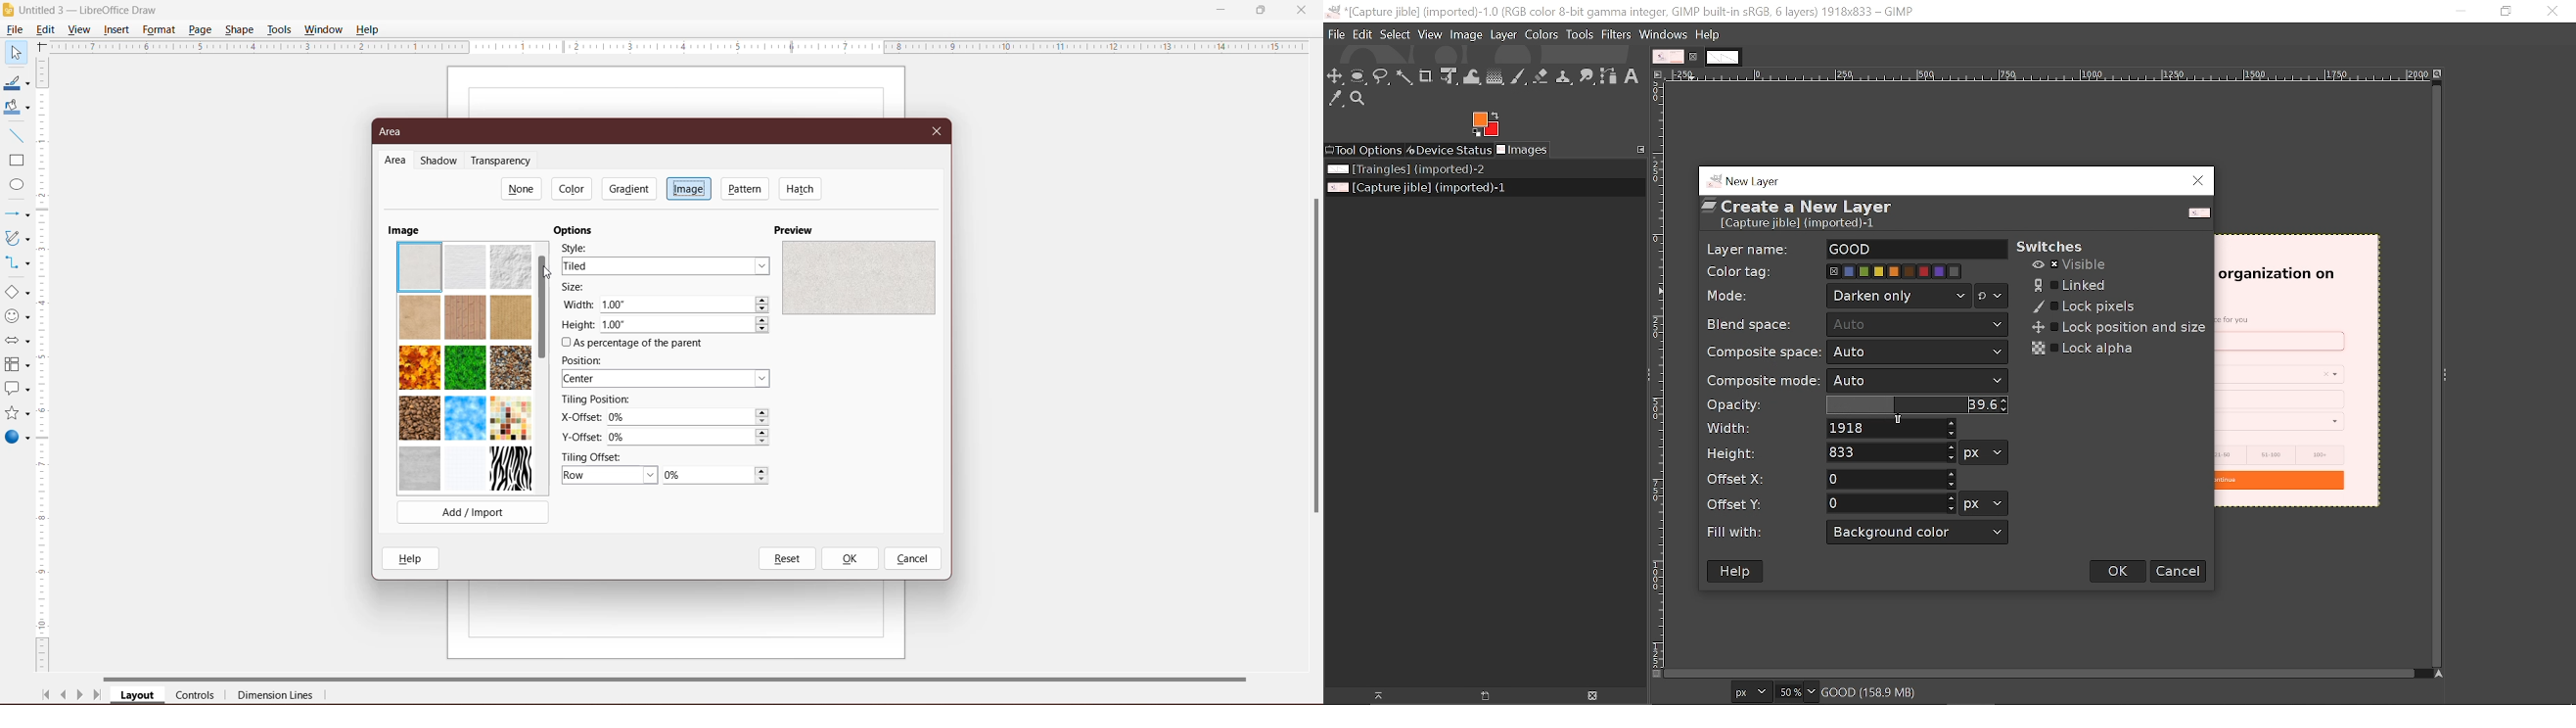 The image size is (2576, 728). What do you see at coordinates (2553, 13) in the screenshot?
I see `Close` at bounding box center [2553, 13].